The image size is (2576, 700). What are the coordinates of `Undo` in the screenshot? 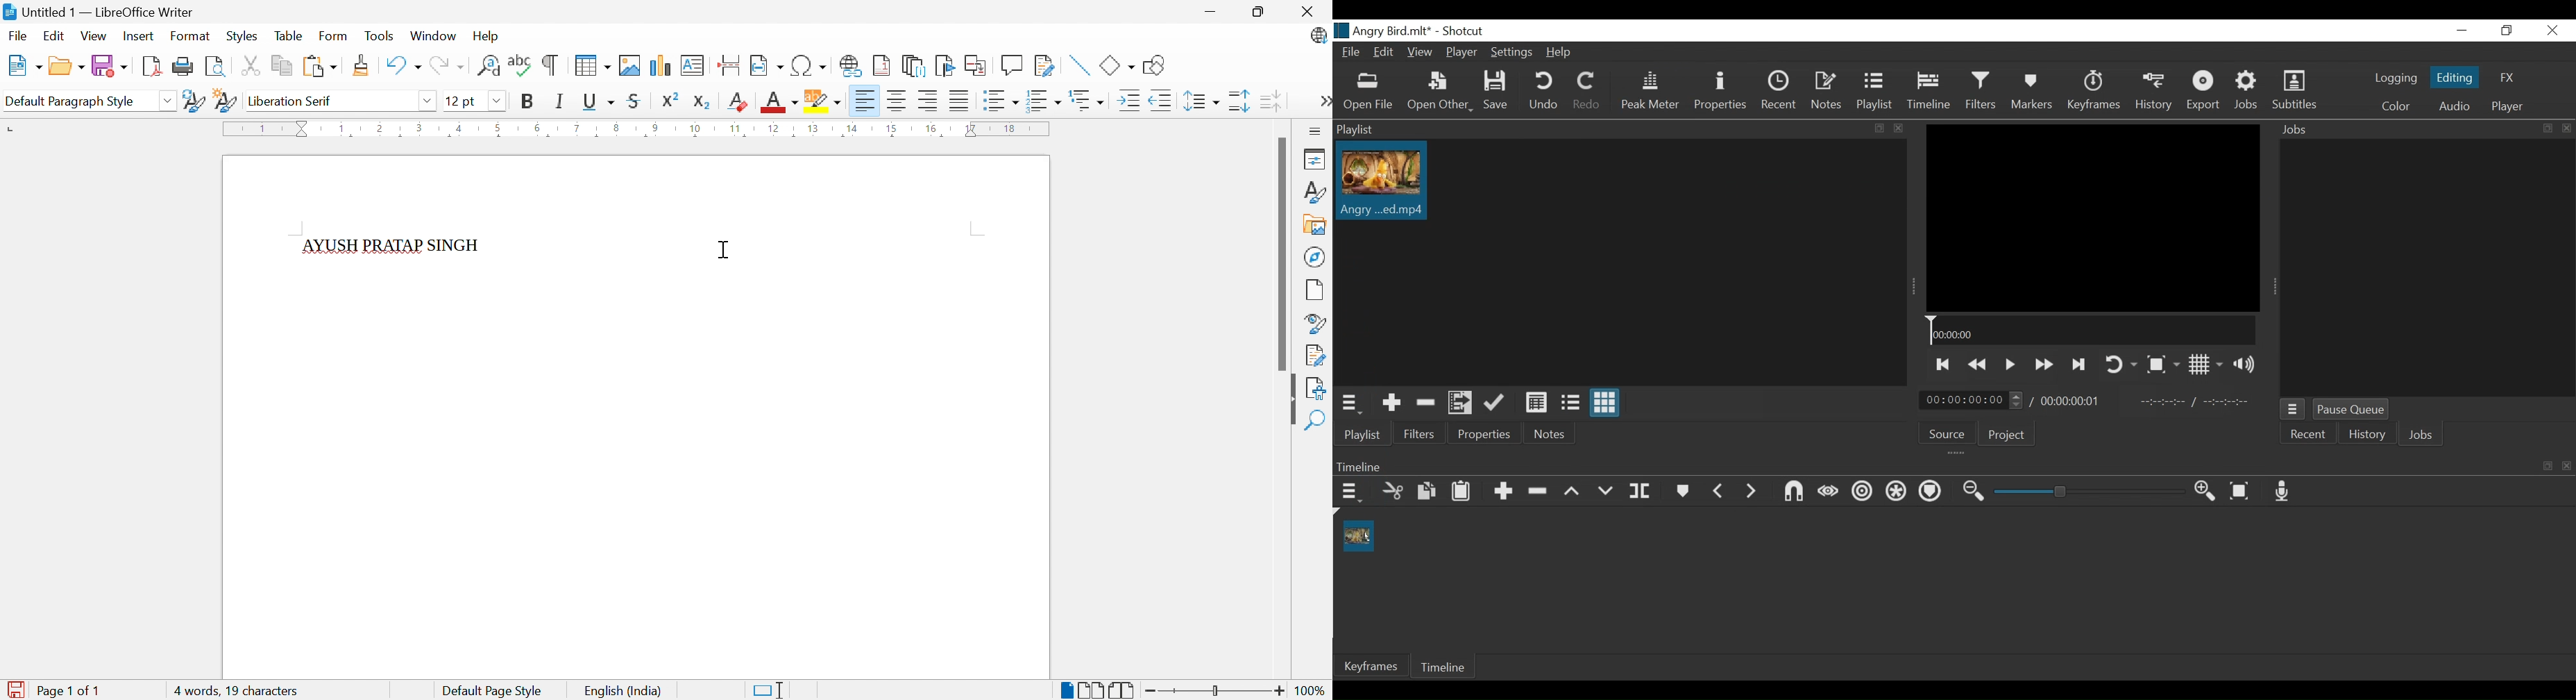 It's located at (402, 65).